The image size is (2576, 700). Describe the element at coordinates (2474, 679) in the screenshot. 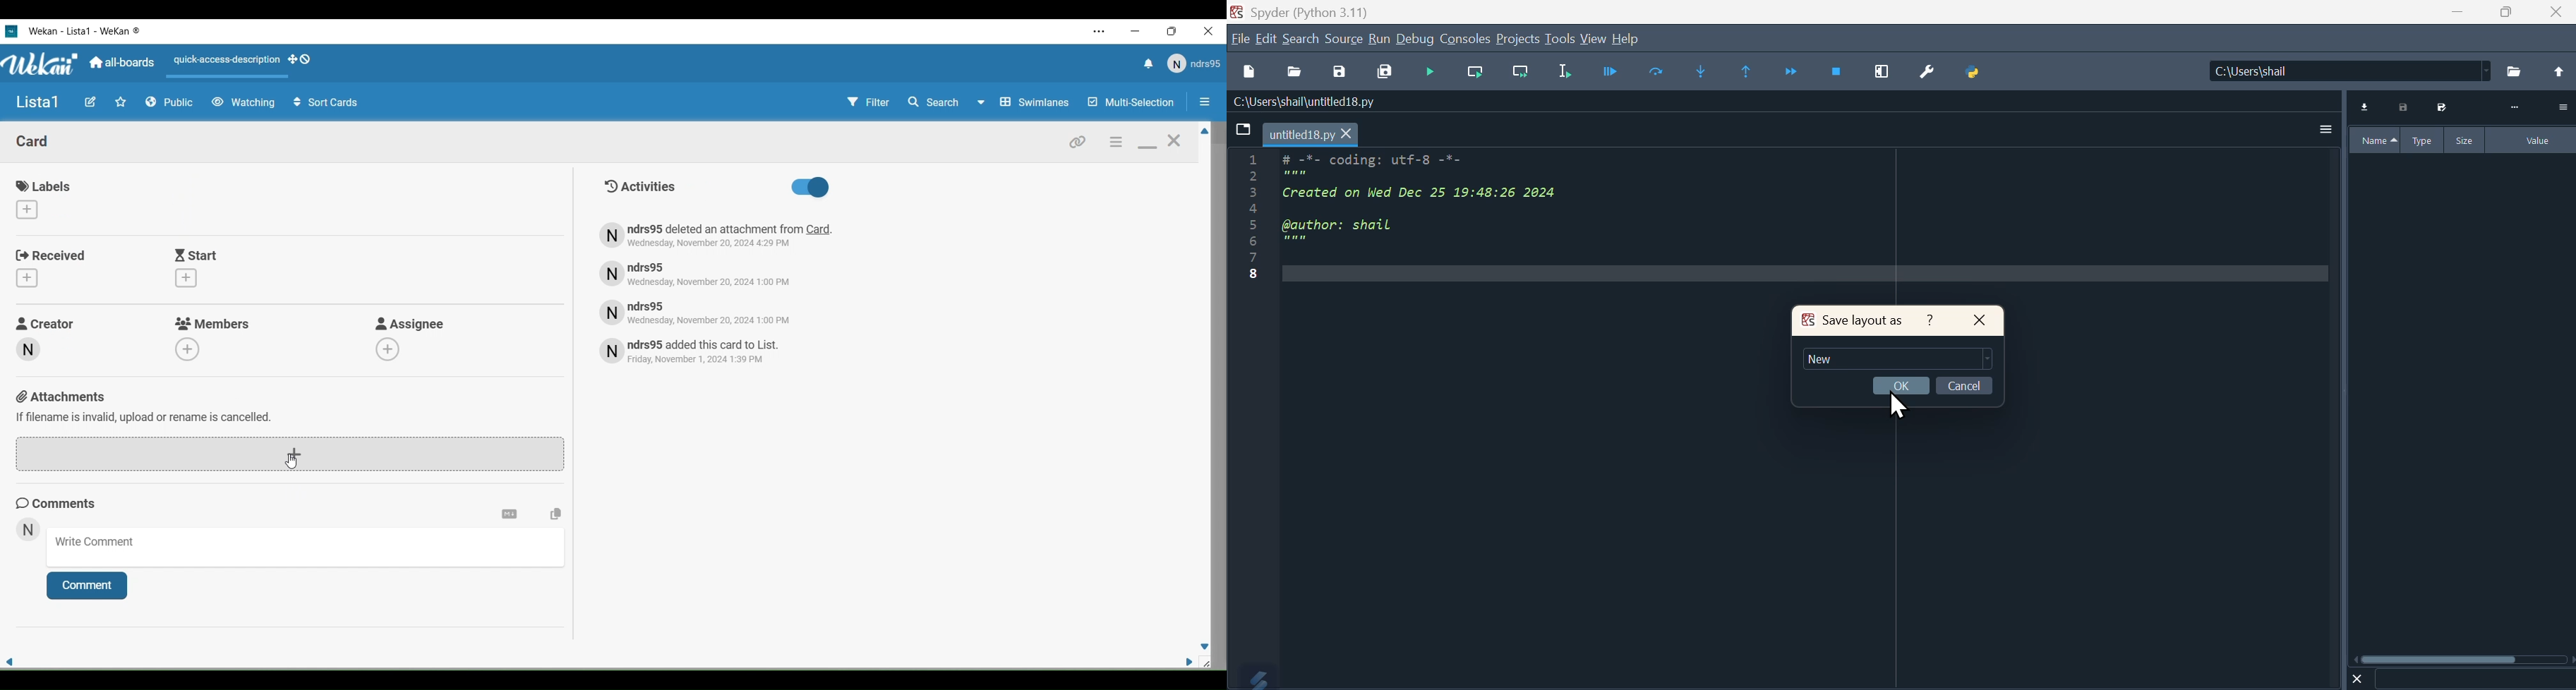

I see `Search bar` at that location.